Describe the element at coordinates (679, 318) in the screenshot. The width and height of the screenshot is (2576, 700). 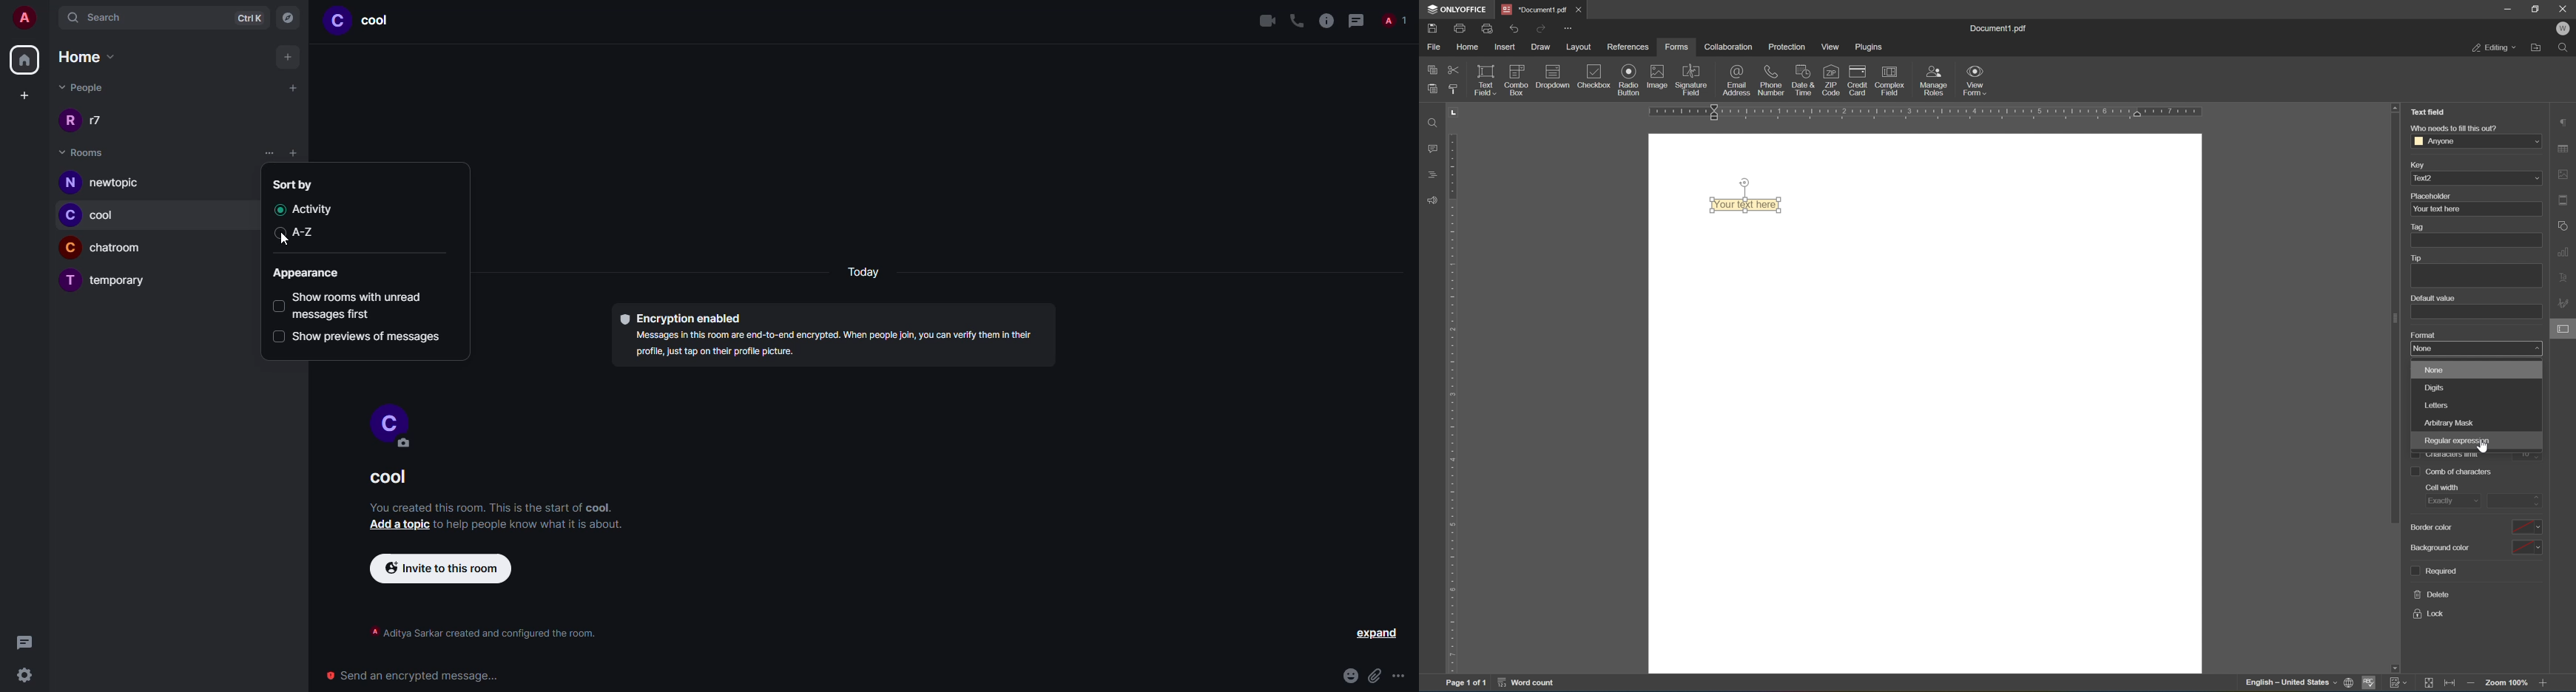
I see `encryption enabled` at that location.